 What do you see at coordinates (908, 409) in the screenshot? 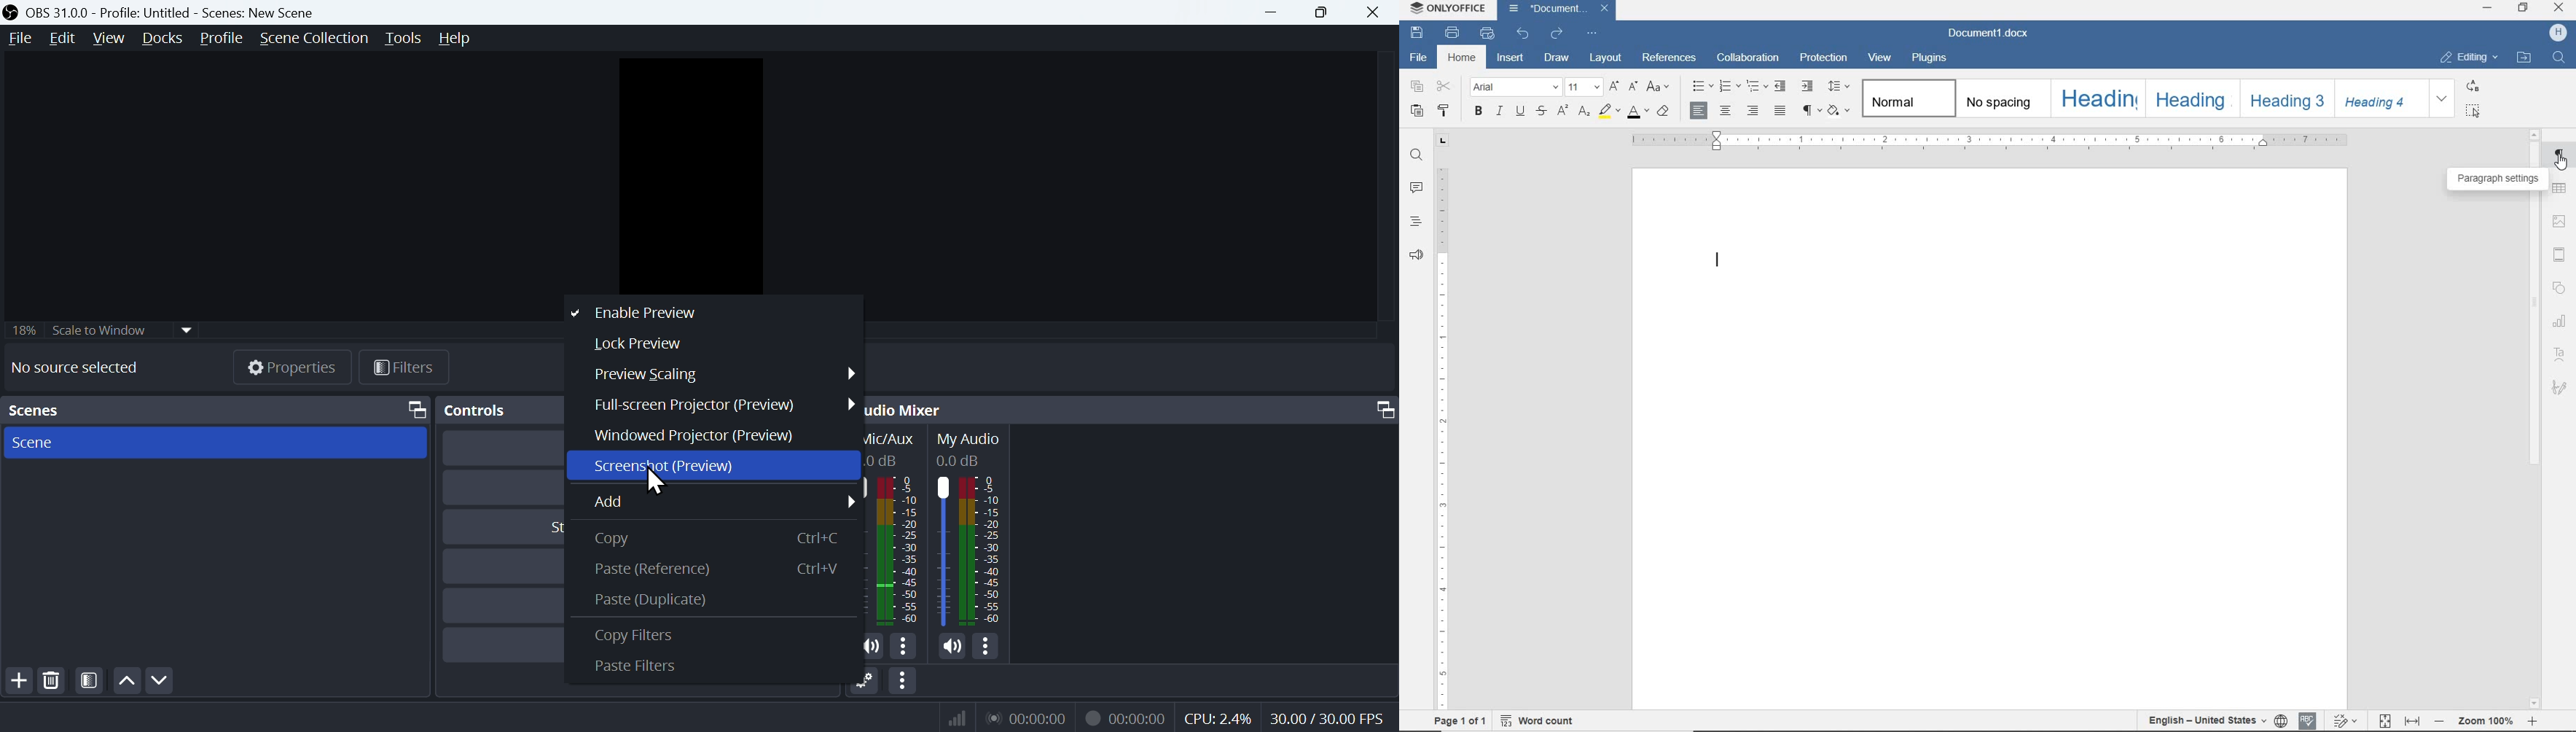
I see `Audio Mixer` at bounding box center [908, 409].